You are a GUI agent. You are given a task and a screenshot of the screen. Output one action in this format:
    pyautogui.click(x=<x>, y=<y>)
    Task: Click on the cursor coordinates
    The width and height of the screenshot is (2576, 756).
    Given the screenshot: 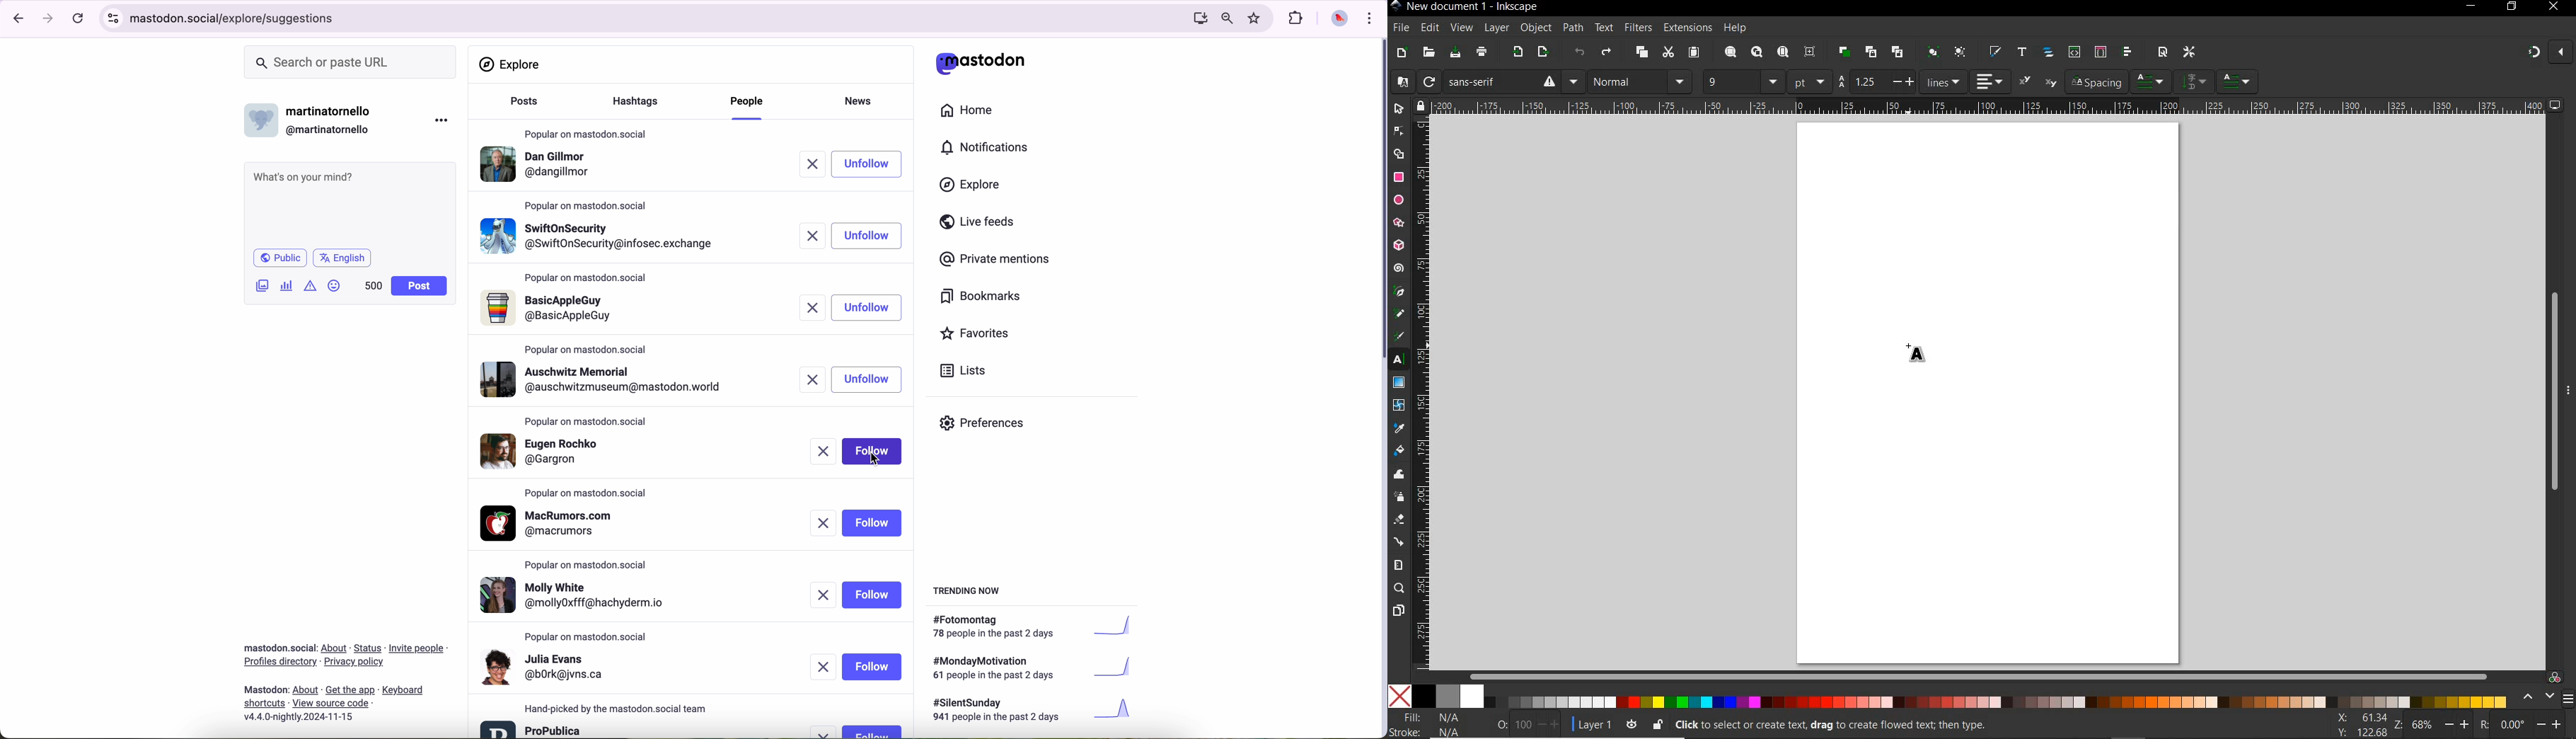 What is the action you would take?
    pyautogui.click(x=2360, y=724)
    